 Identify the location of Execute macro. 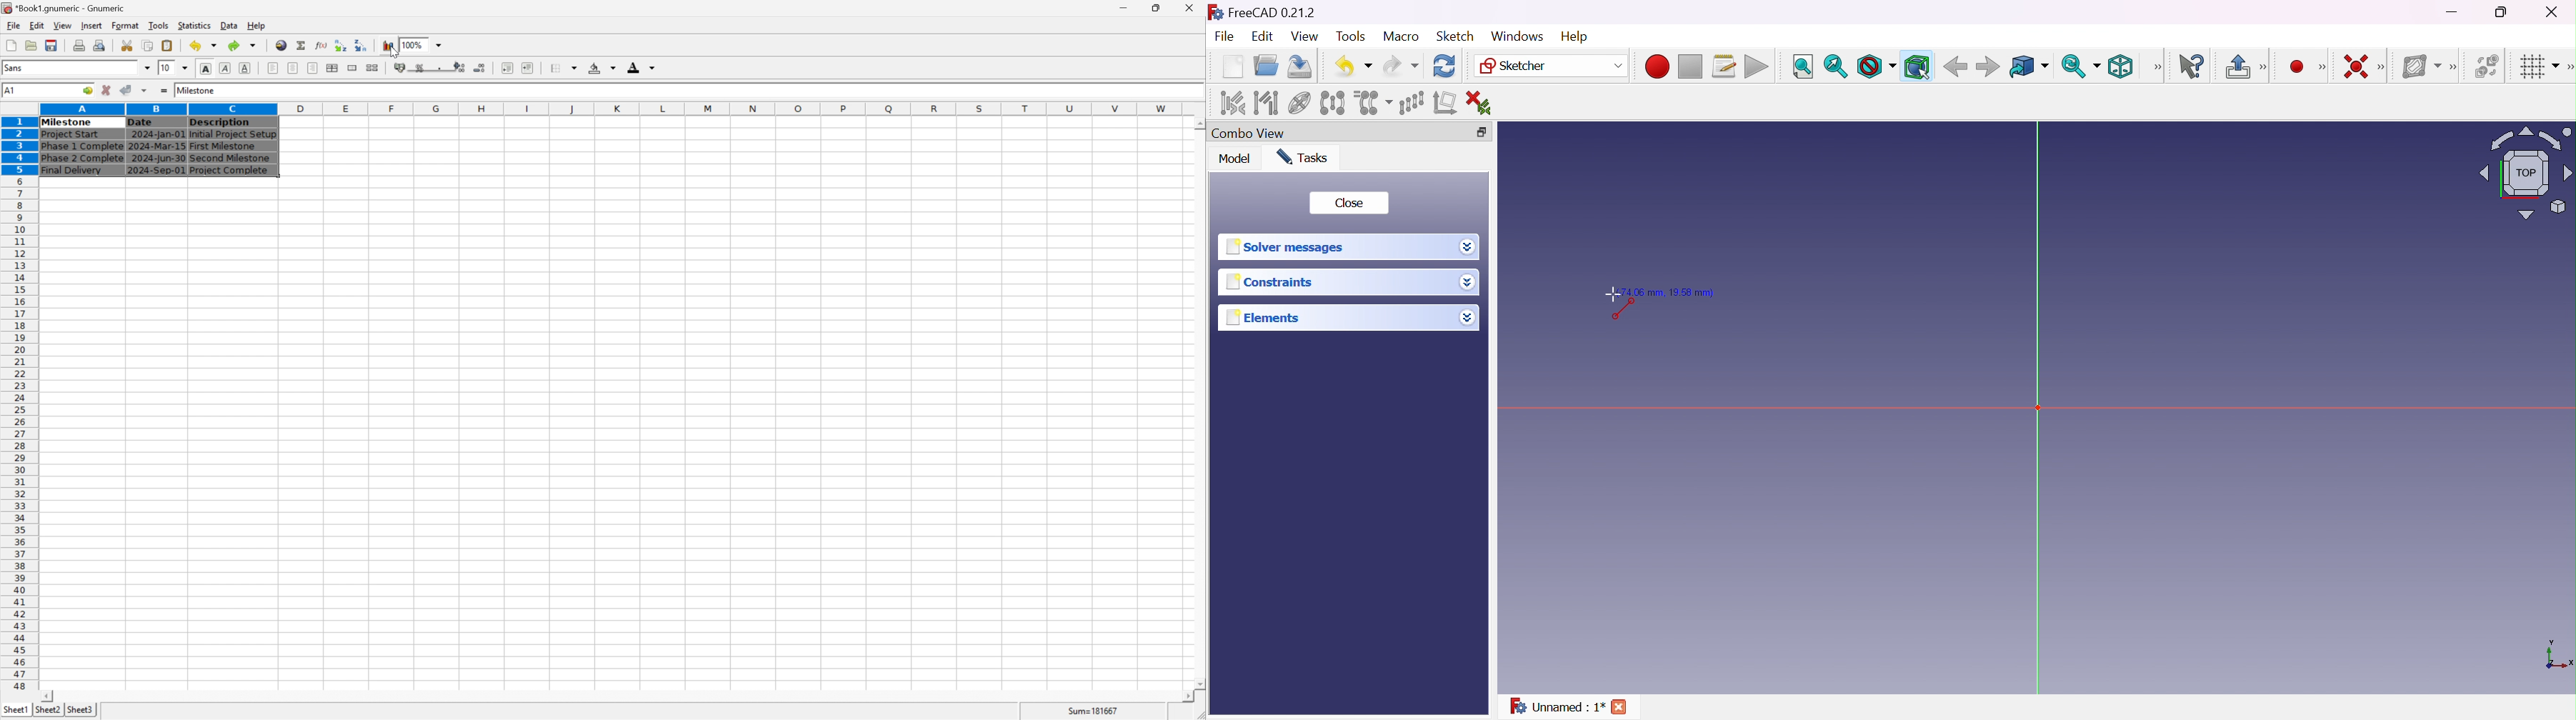
(1757, 66).